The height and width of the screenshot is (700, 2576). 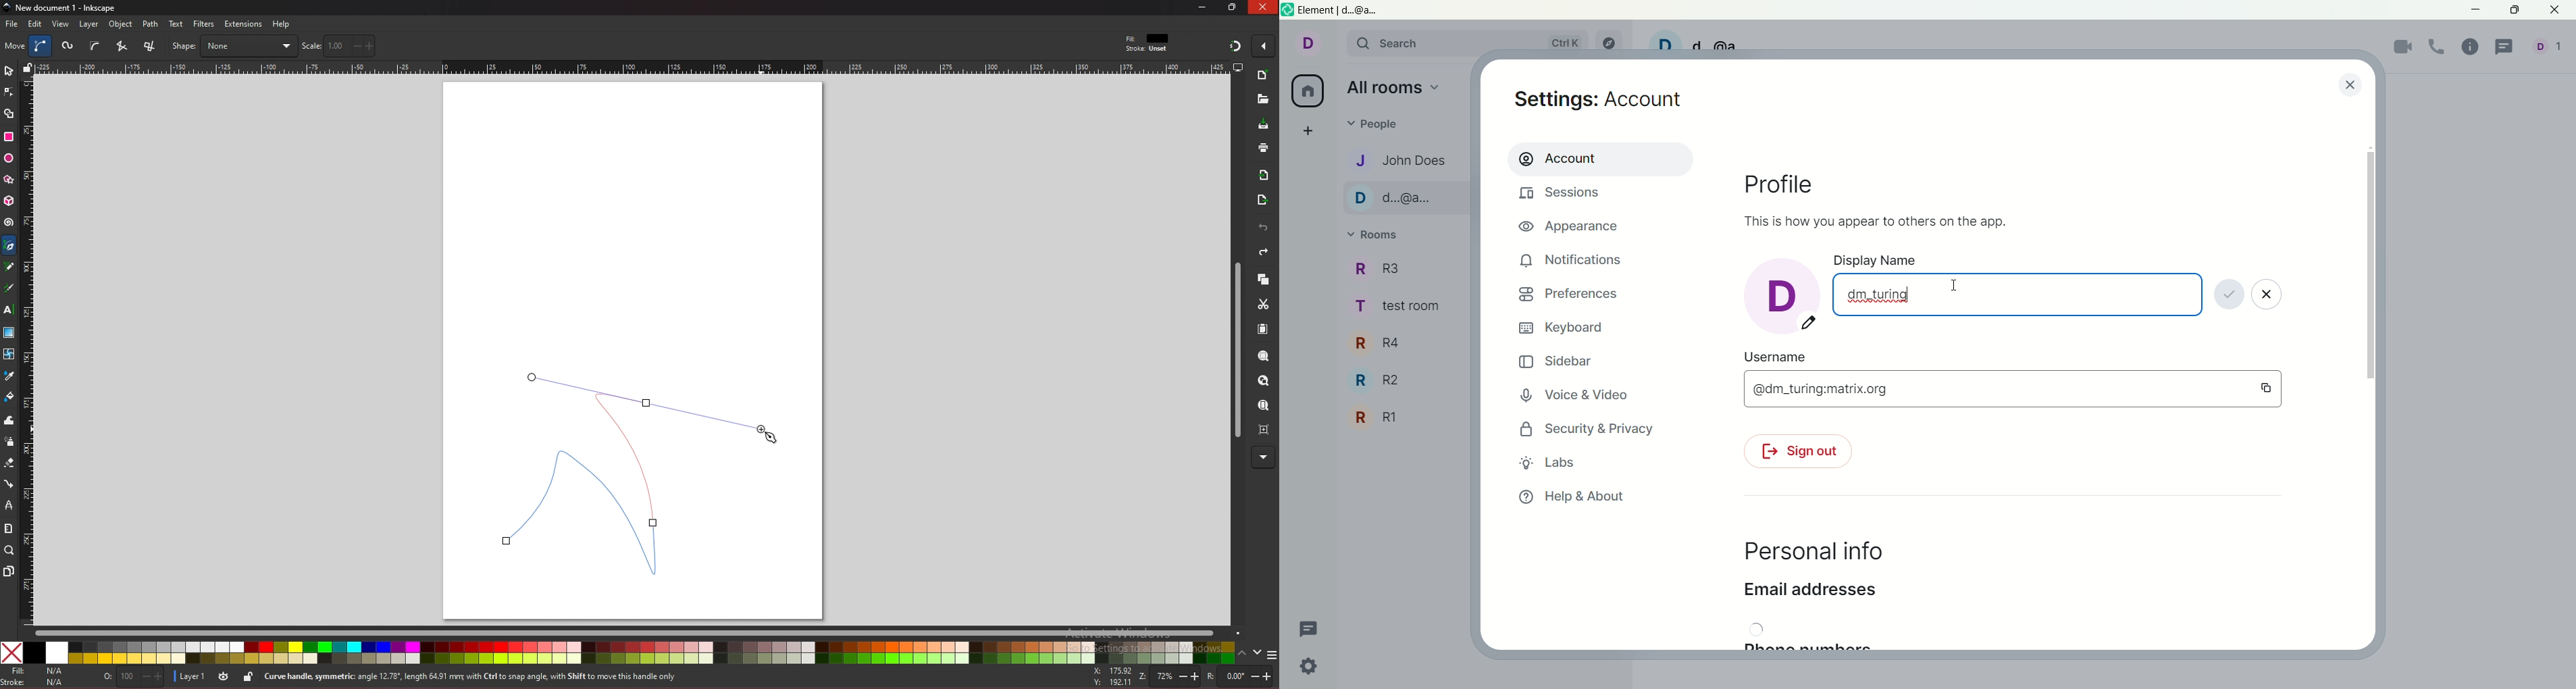 What do you see at coordinates (2229, 296) in the screenshot?
I see `save` at bounding box center [2229, 296].